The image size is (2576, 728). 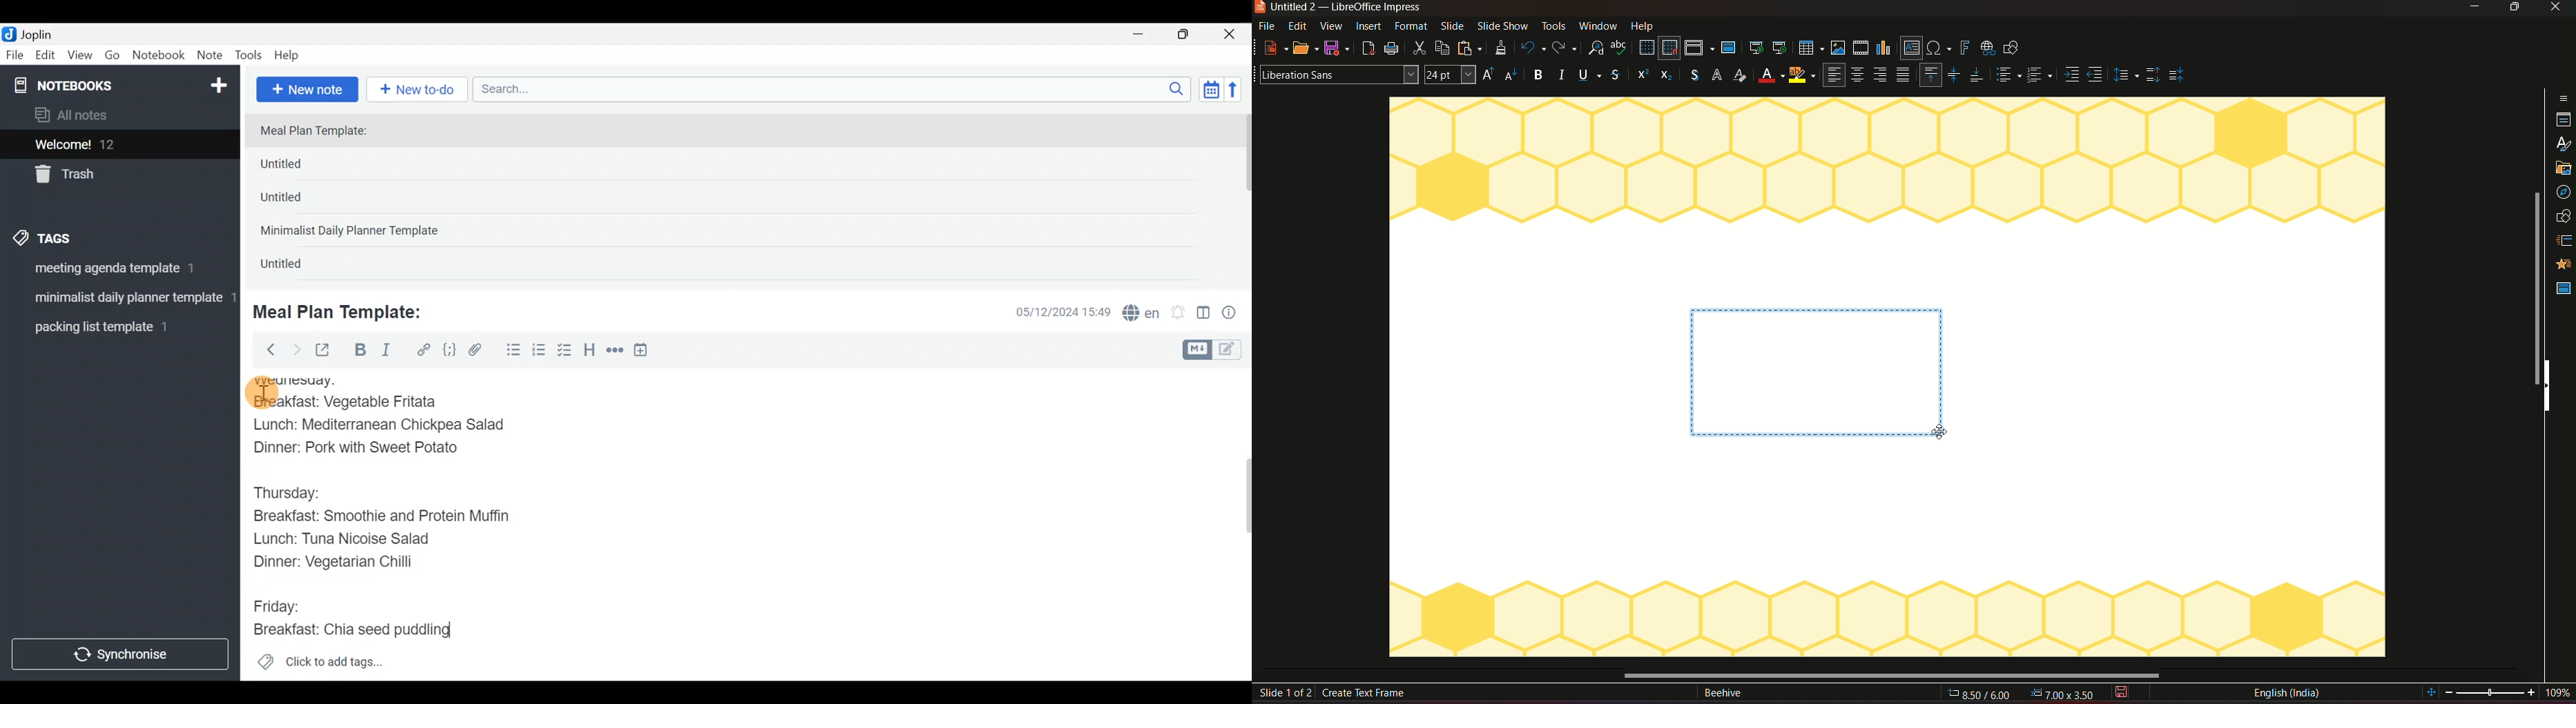 I want to click on hide sidebar, so click(x=2551, y=386).